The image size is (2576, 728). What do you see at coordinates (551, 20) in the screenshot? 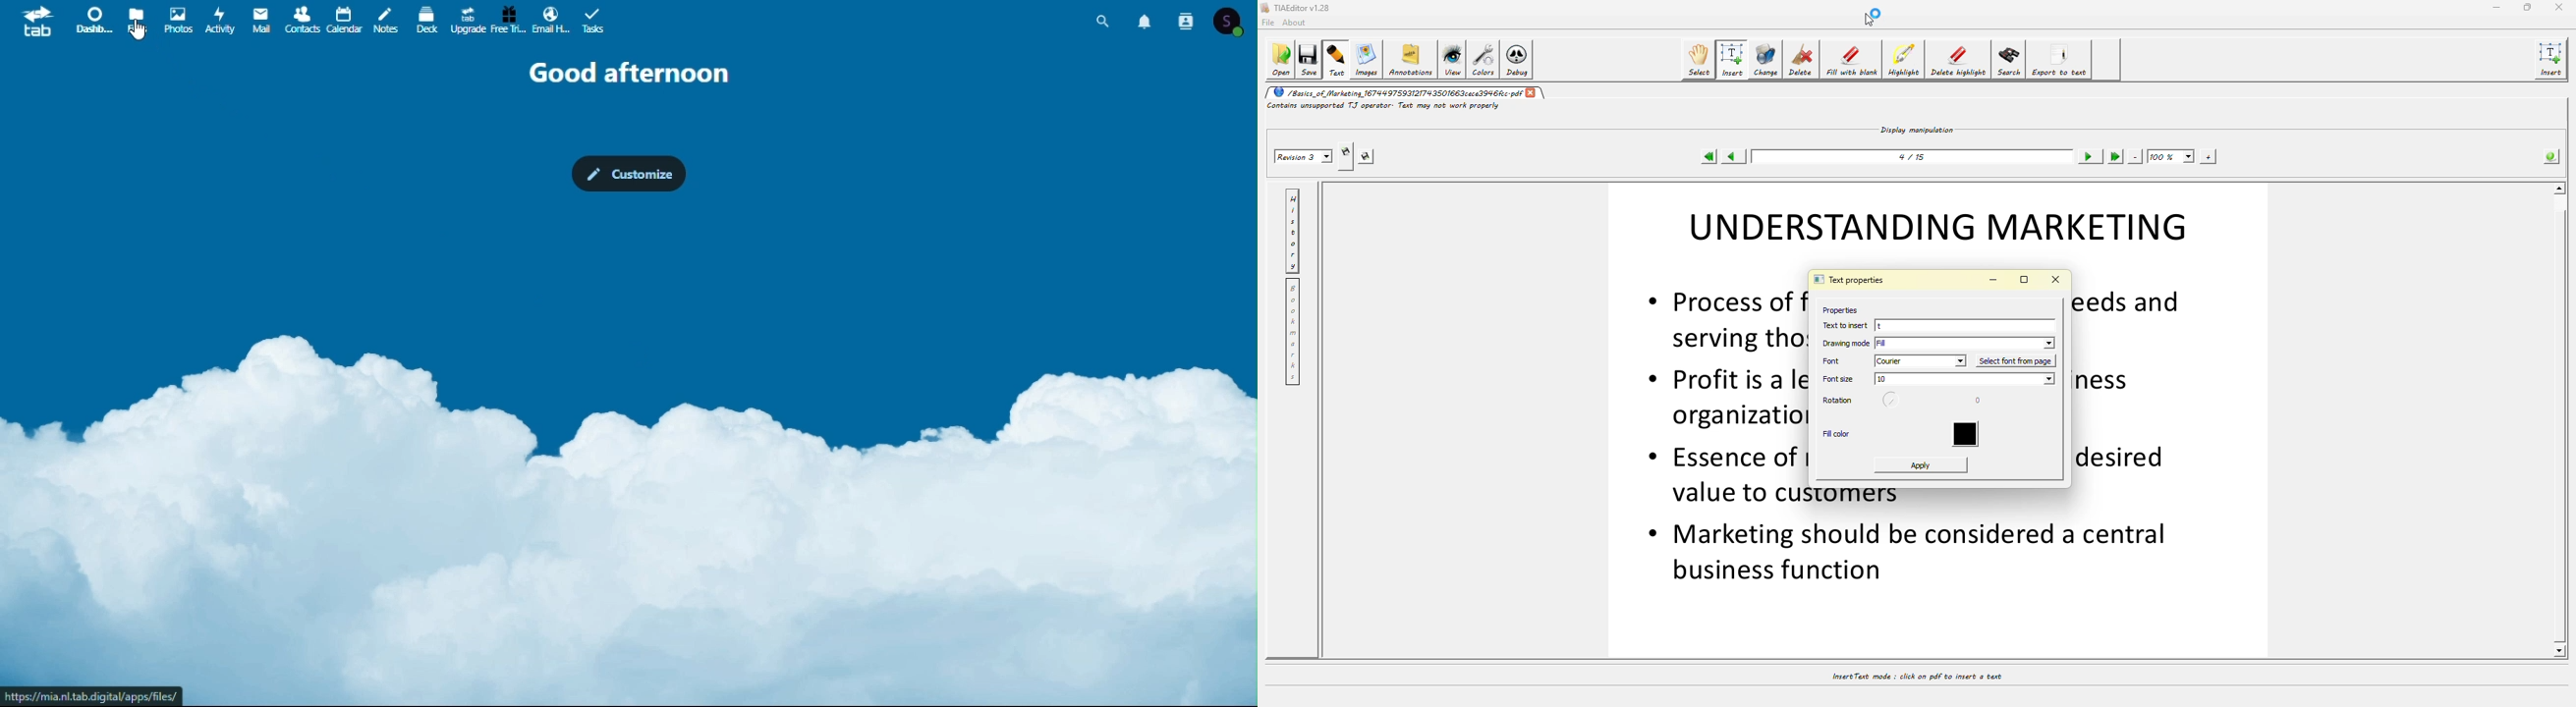
I see `email hosting` at bounding box center [551, 20].